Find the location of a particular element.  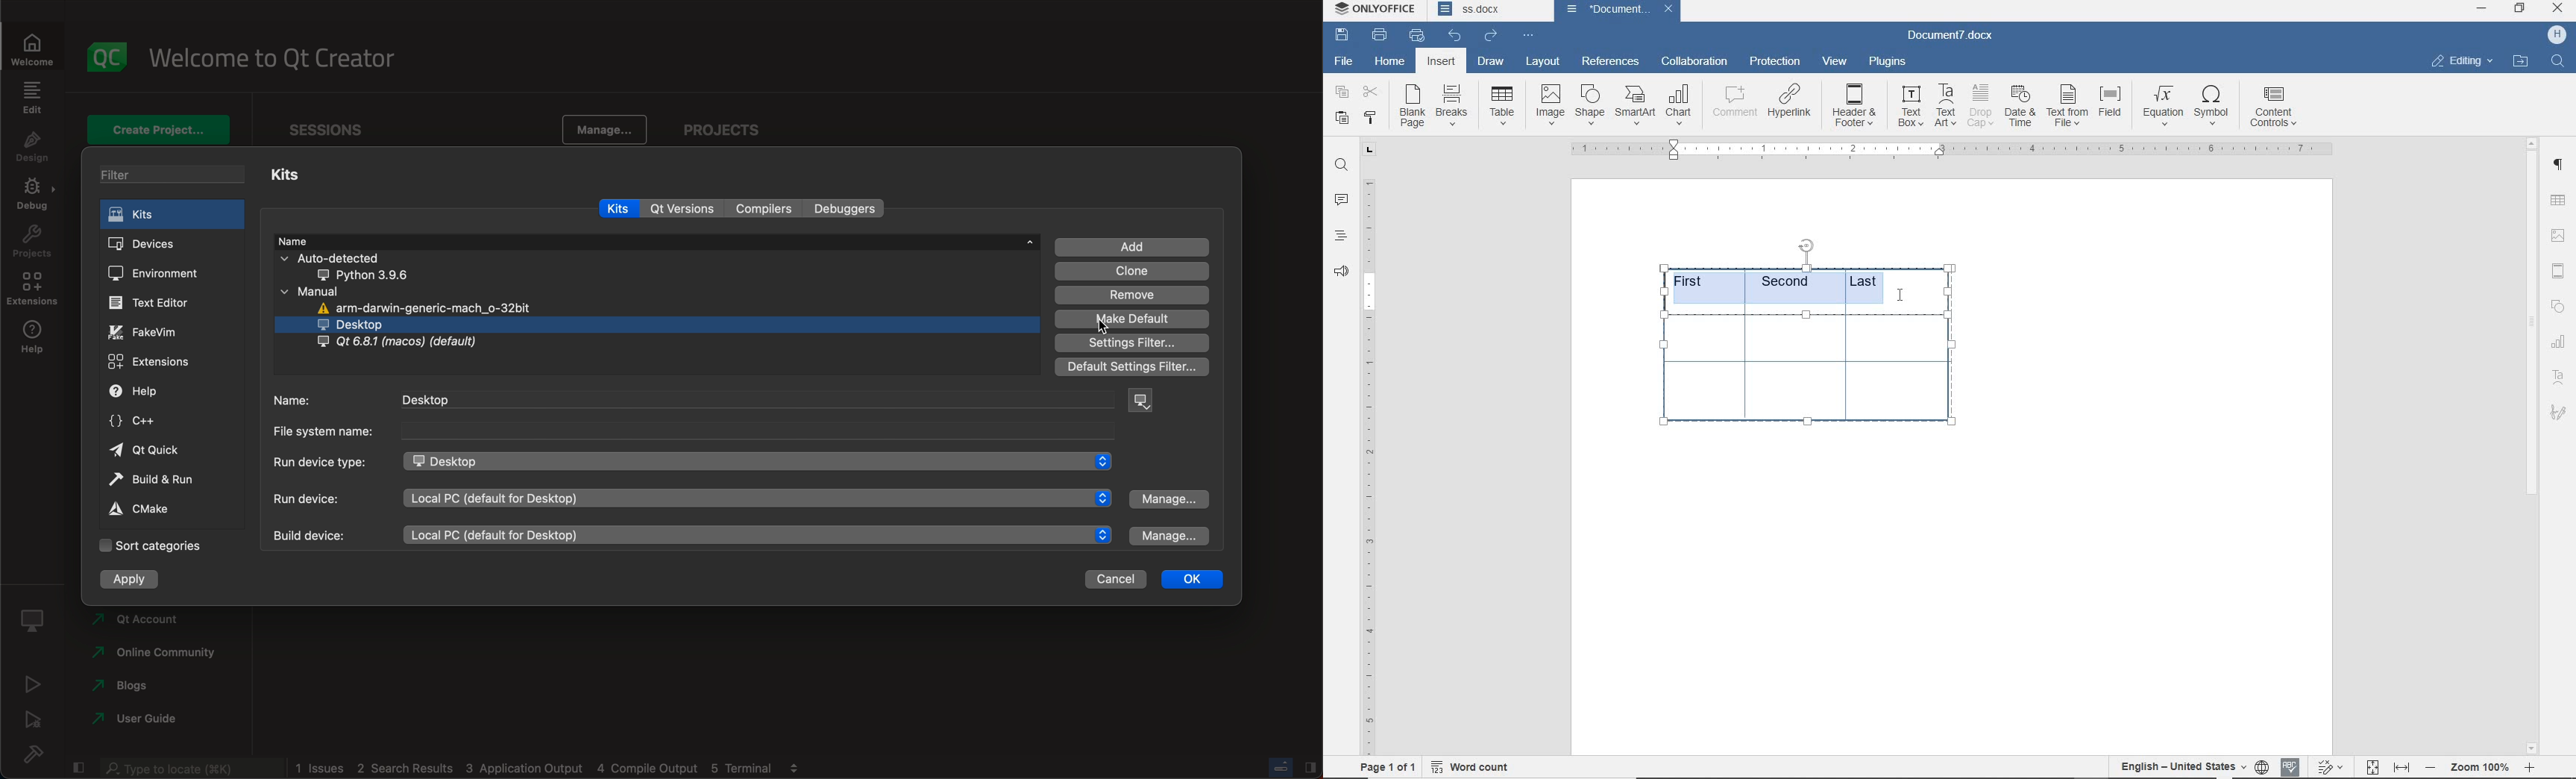

headings is located at coordinates (1340, 237).